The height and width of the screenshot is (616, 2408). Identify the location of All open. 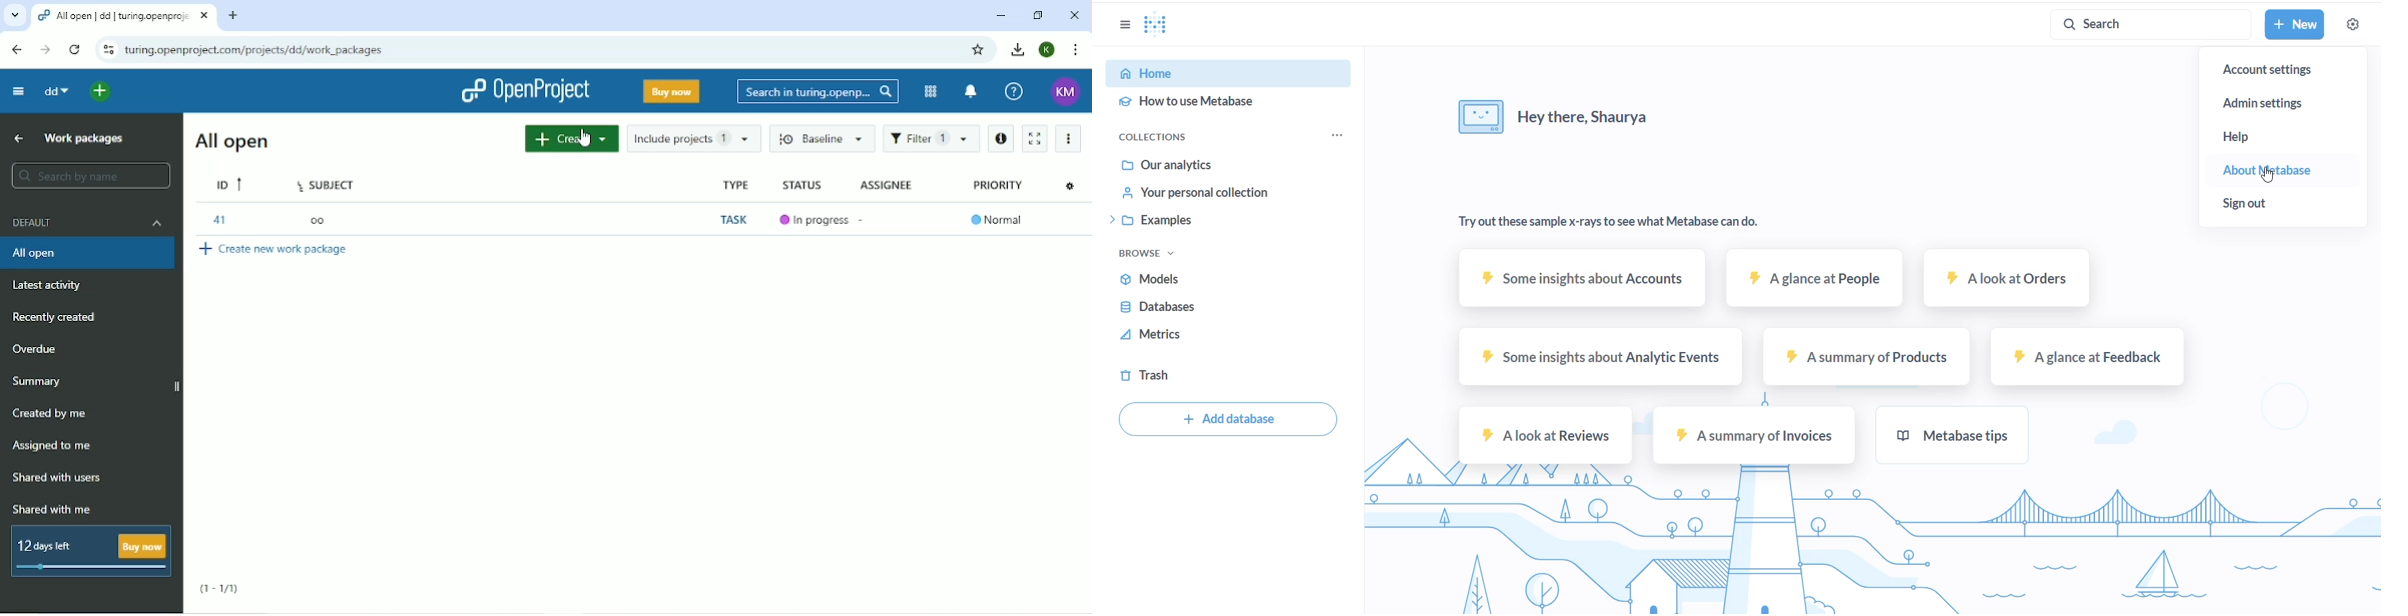
(230, 141).